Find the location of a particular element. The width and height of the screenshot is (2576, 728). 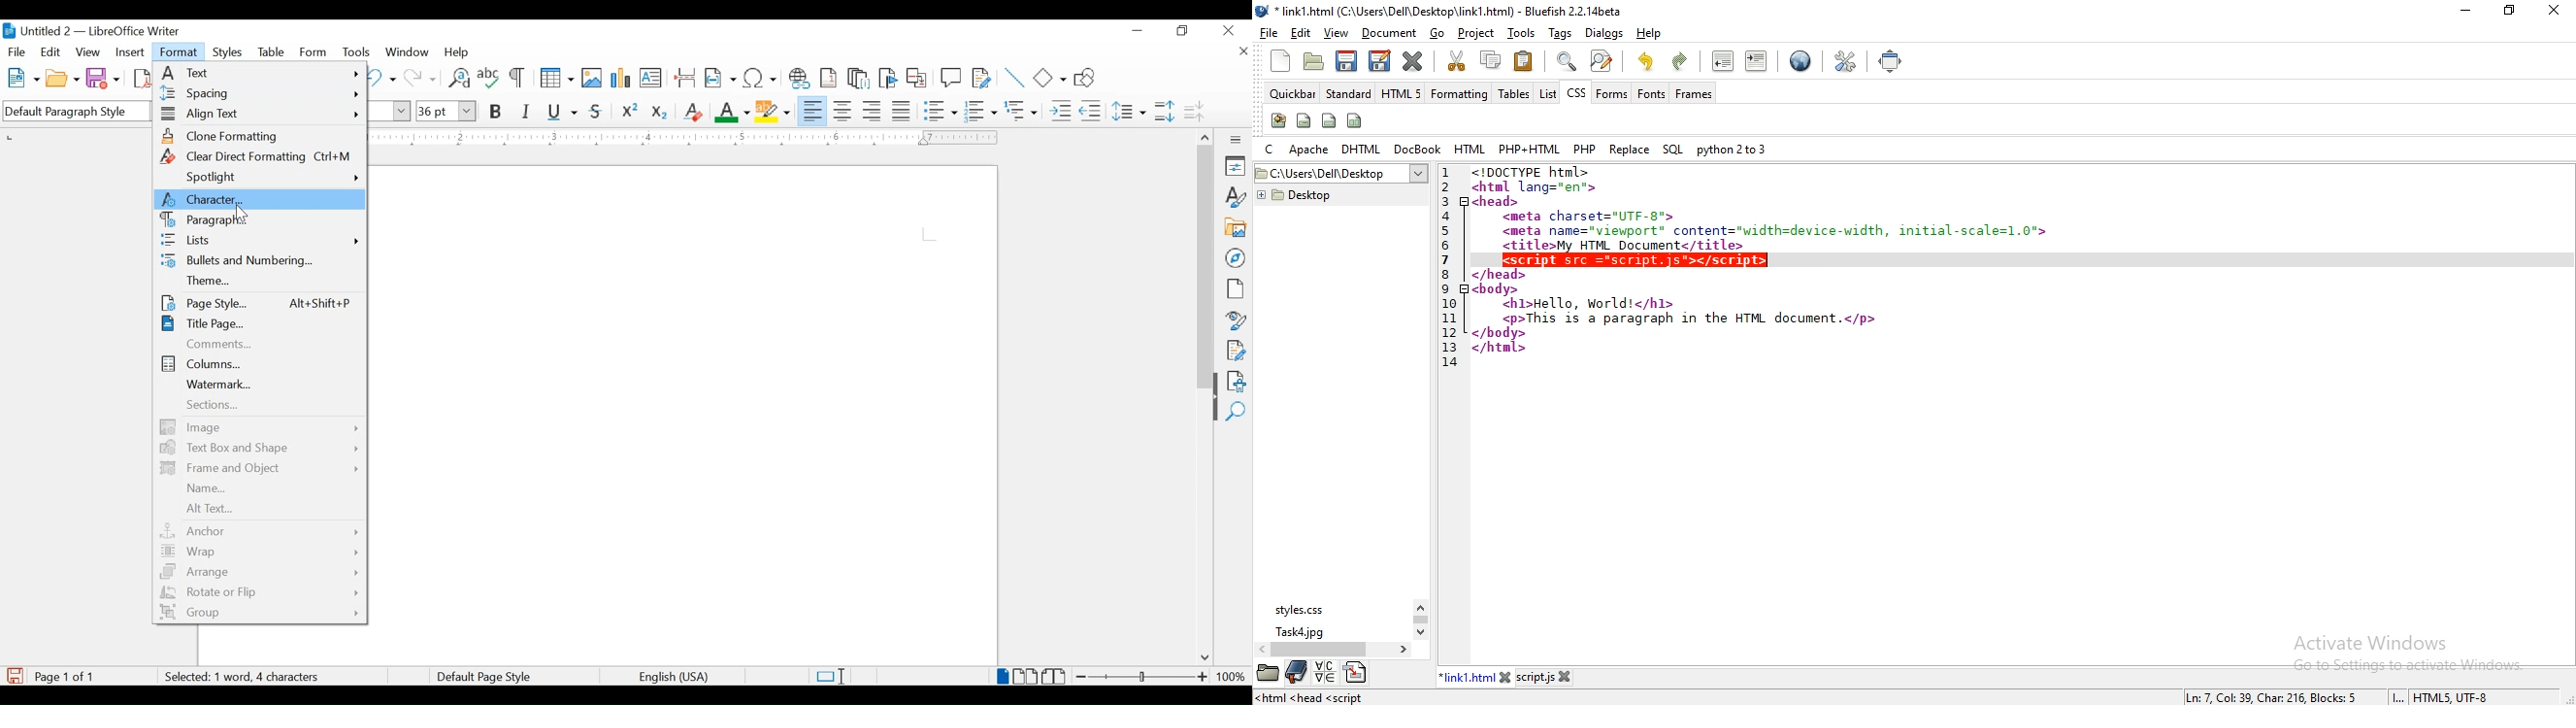

edit is located at coordinates (52, 52).